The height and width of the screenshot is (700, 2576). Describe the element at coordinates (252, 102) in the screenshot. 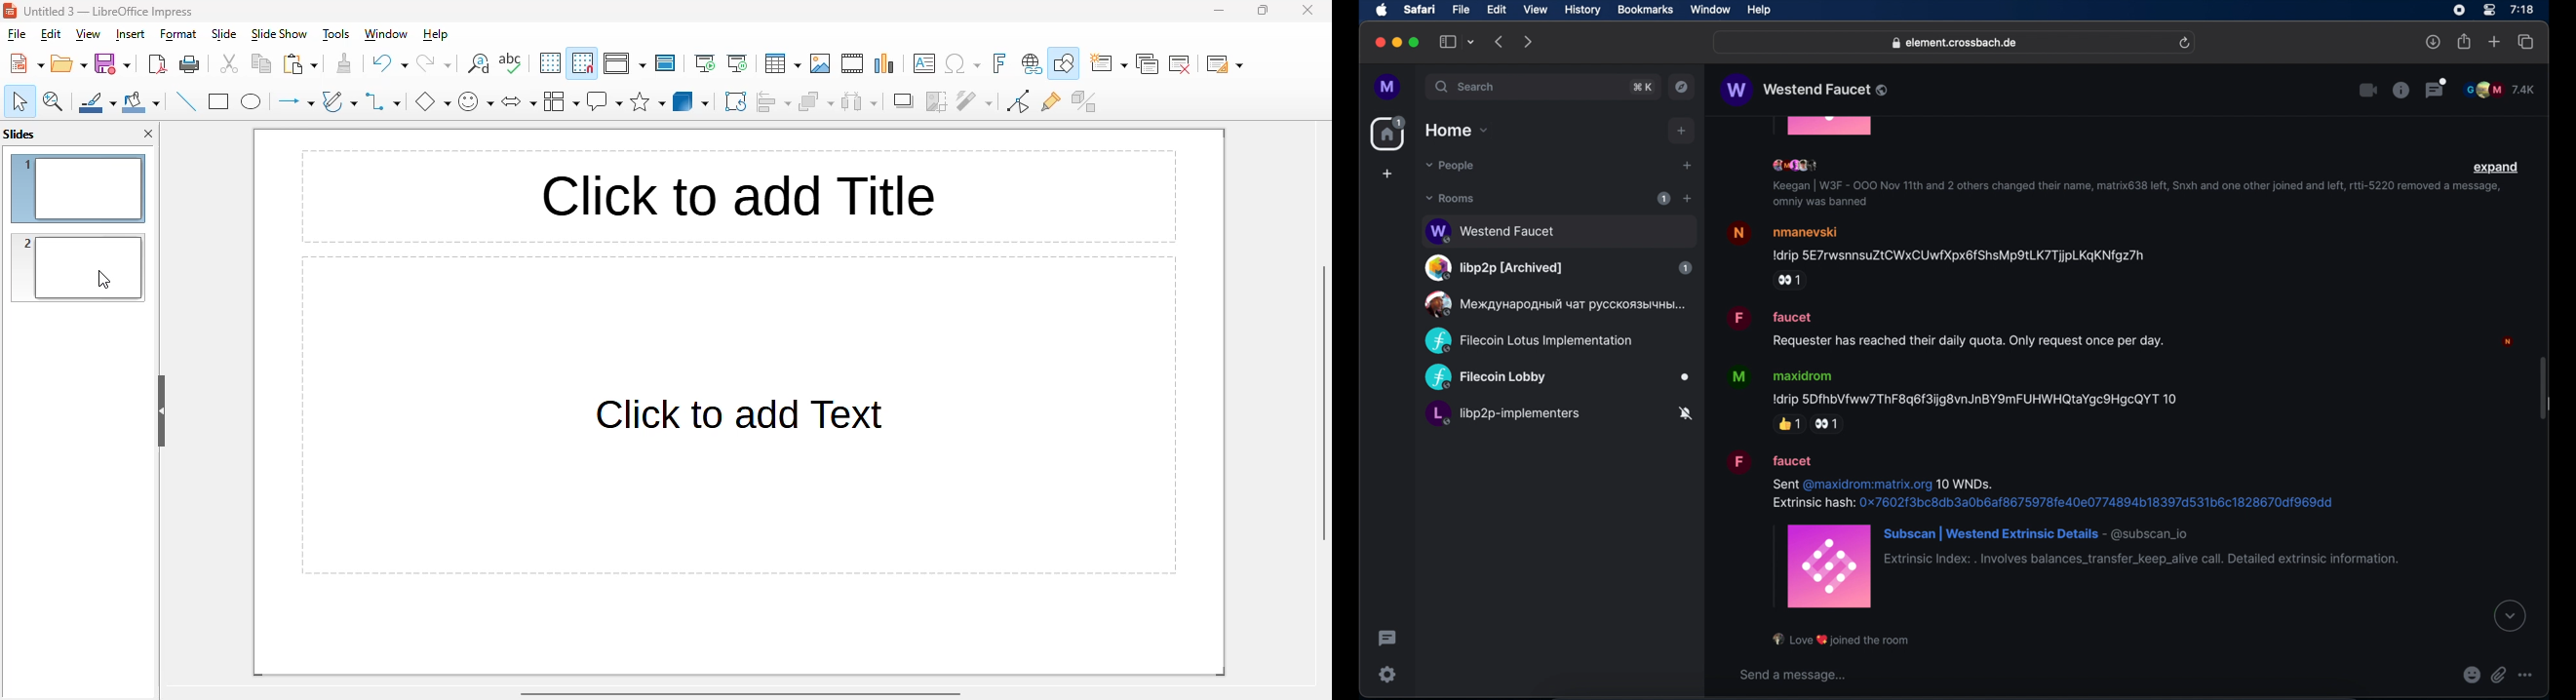

I see `ellipse` at that location.